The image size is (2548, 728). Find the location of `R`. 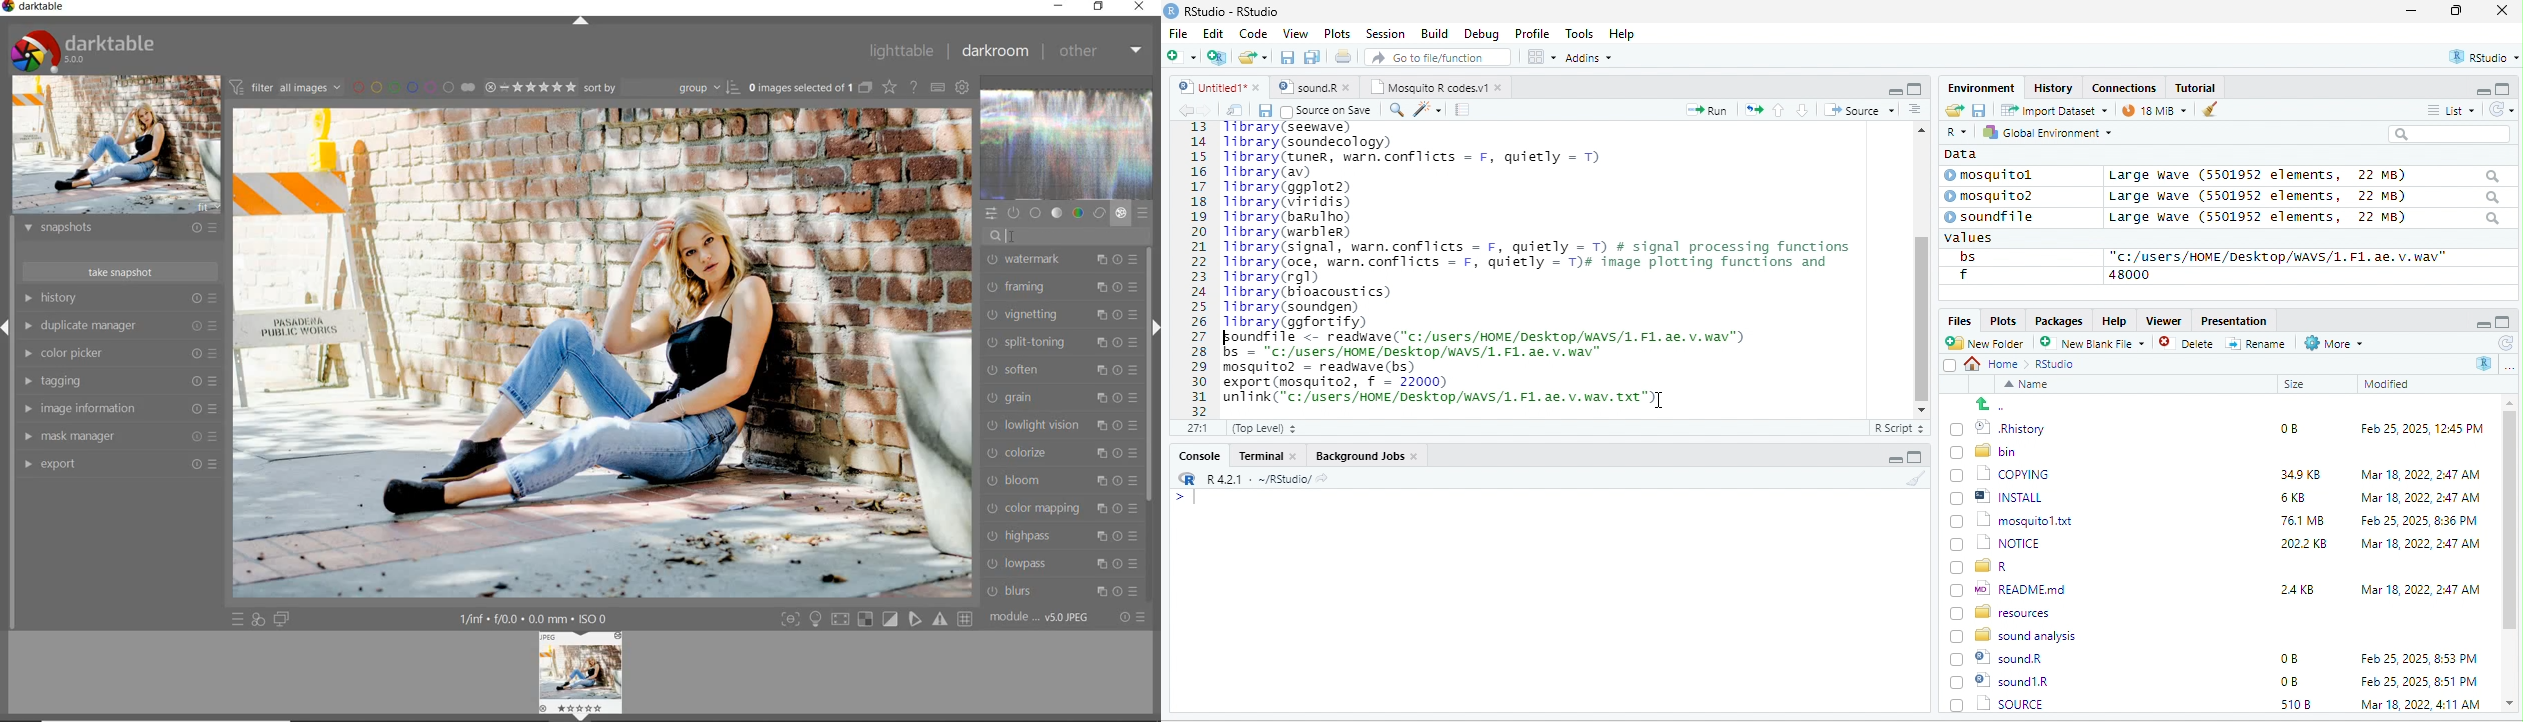

R is located at coordinates (1955, 133).